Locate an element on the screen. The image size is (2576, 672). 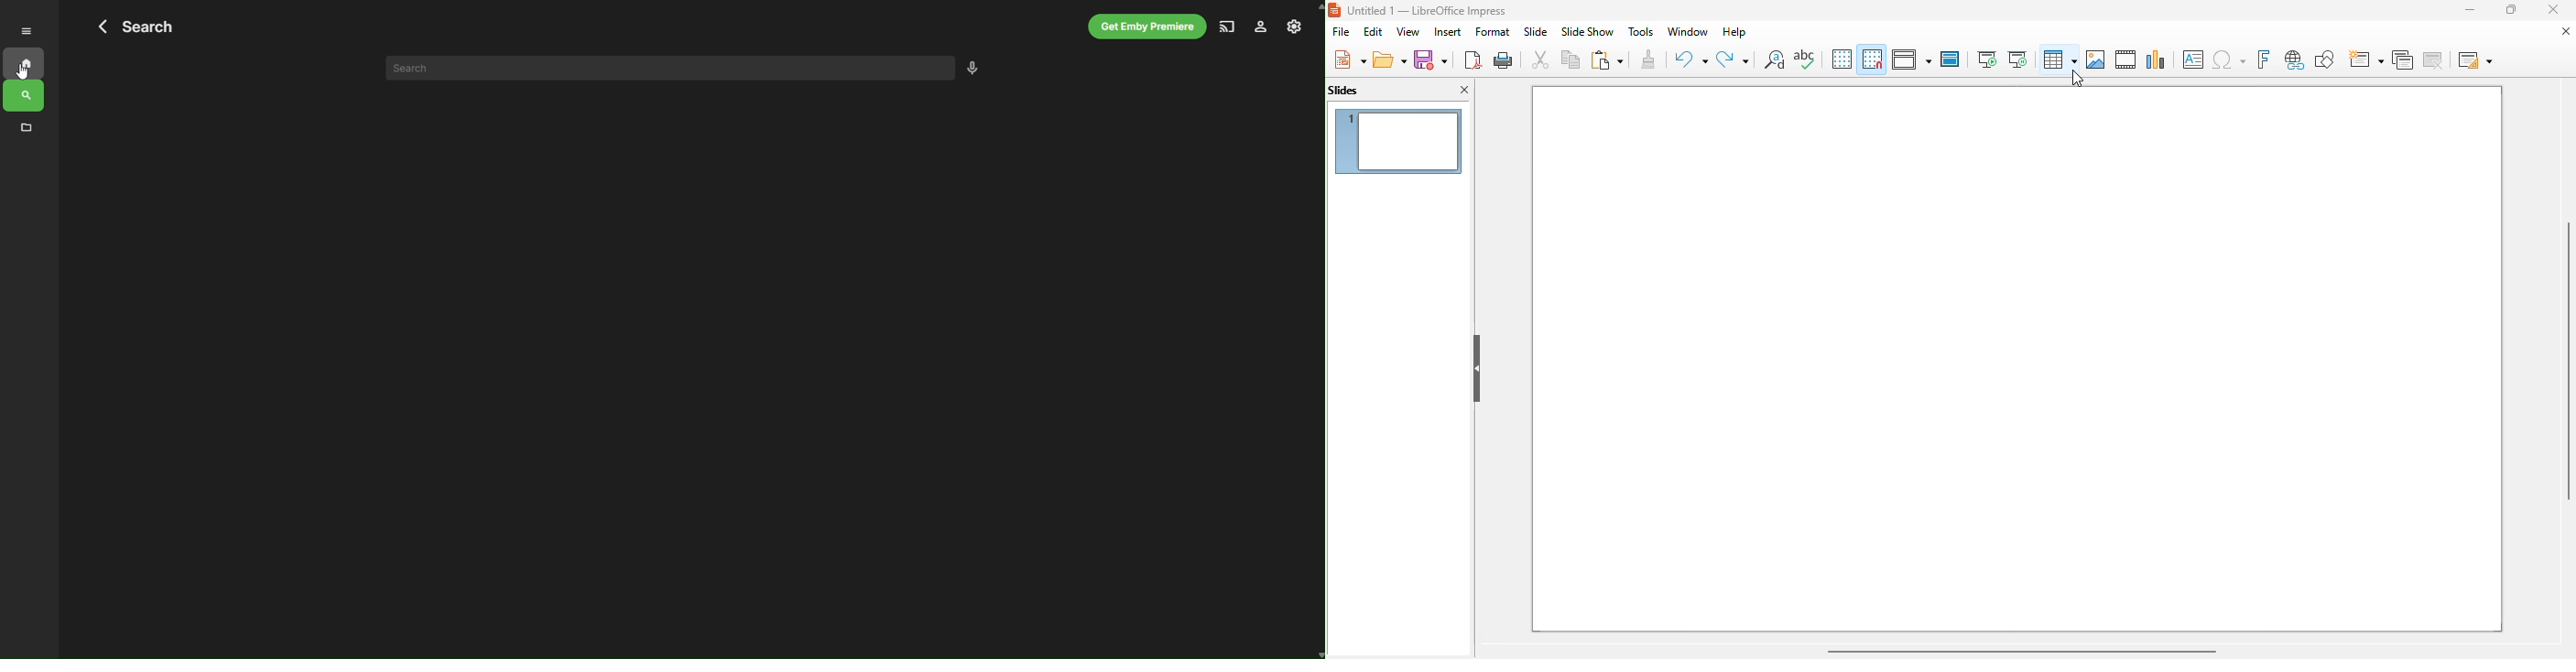
cursor is located at coordinates (2077, 78).